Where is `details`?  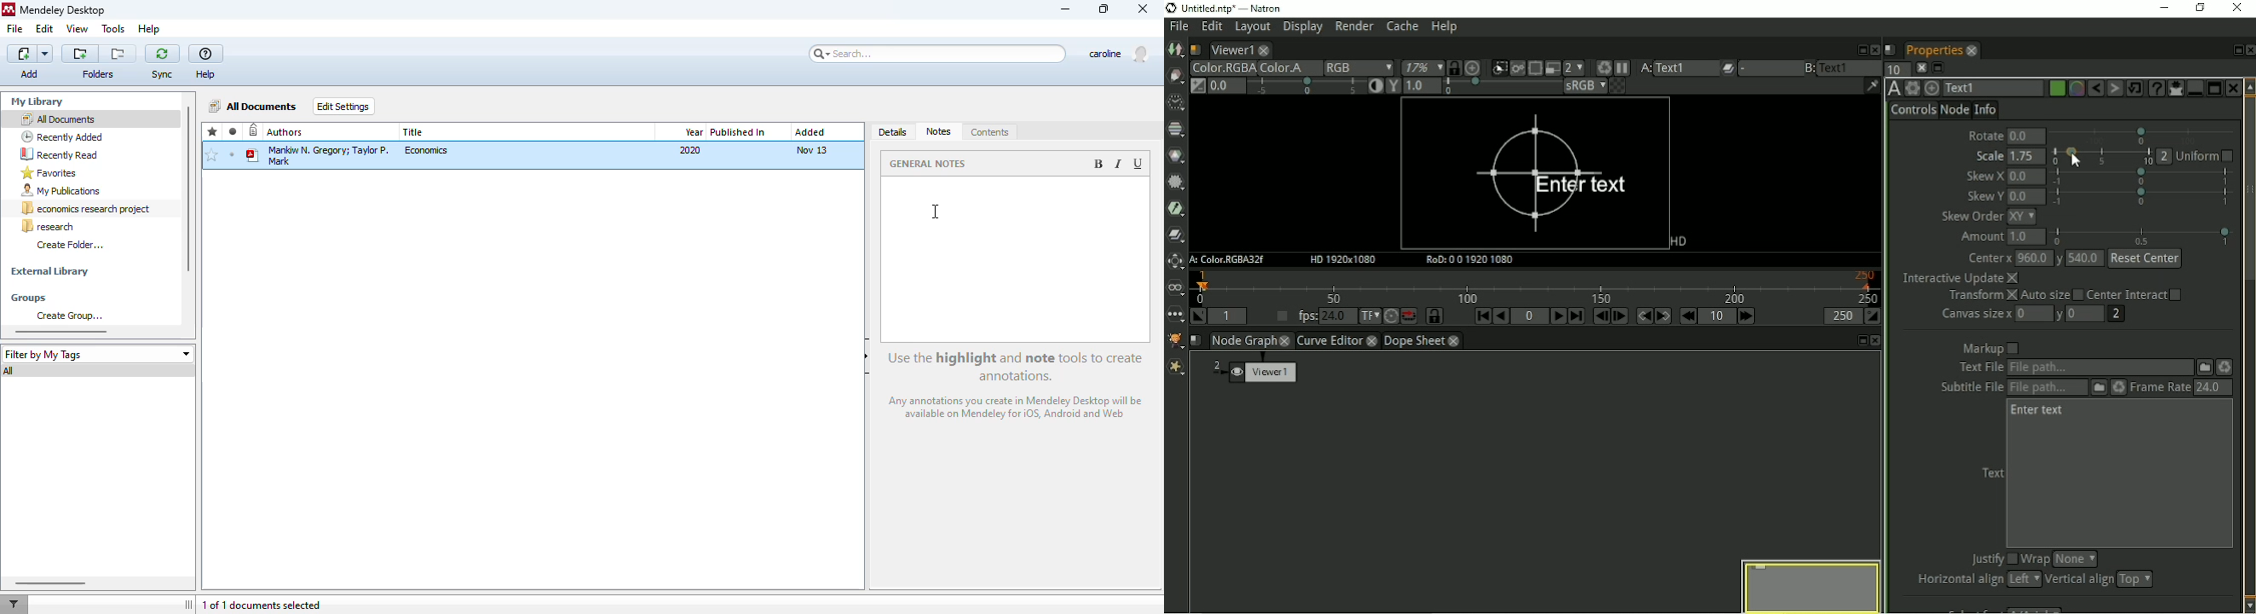 details is located at coordinates (895, 133).